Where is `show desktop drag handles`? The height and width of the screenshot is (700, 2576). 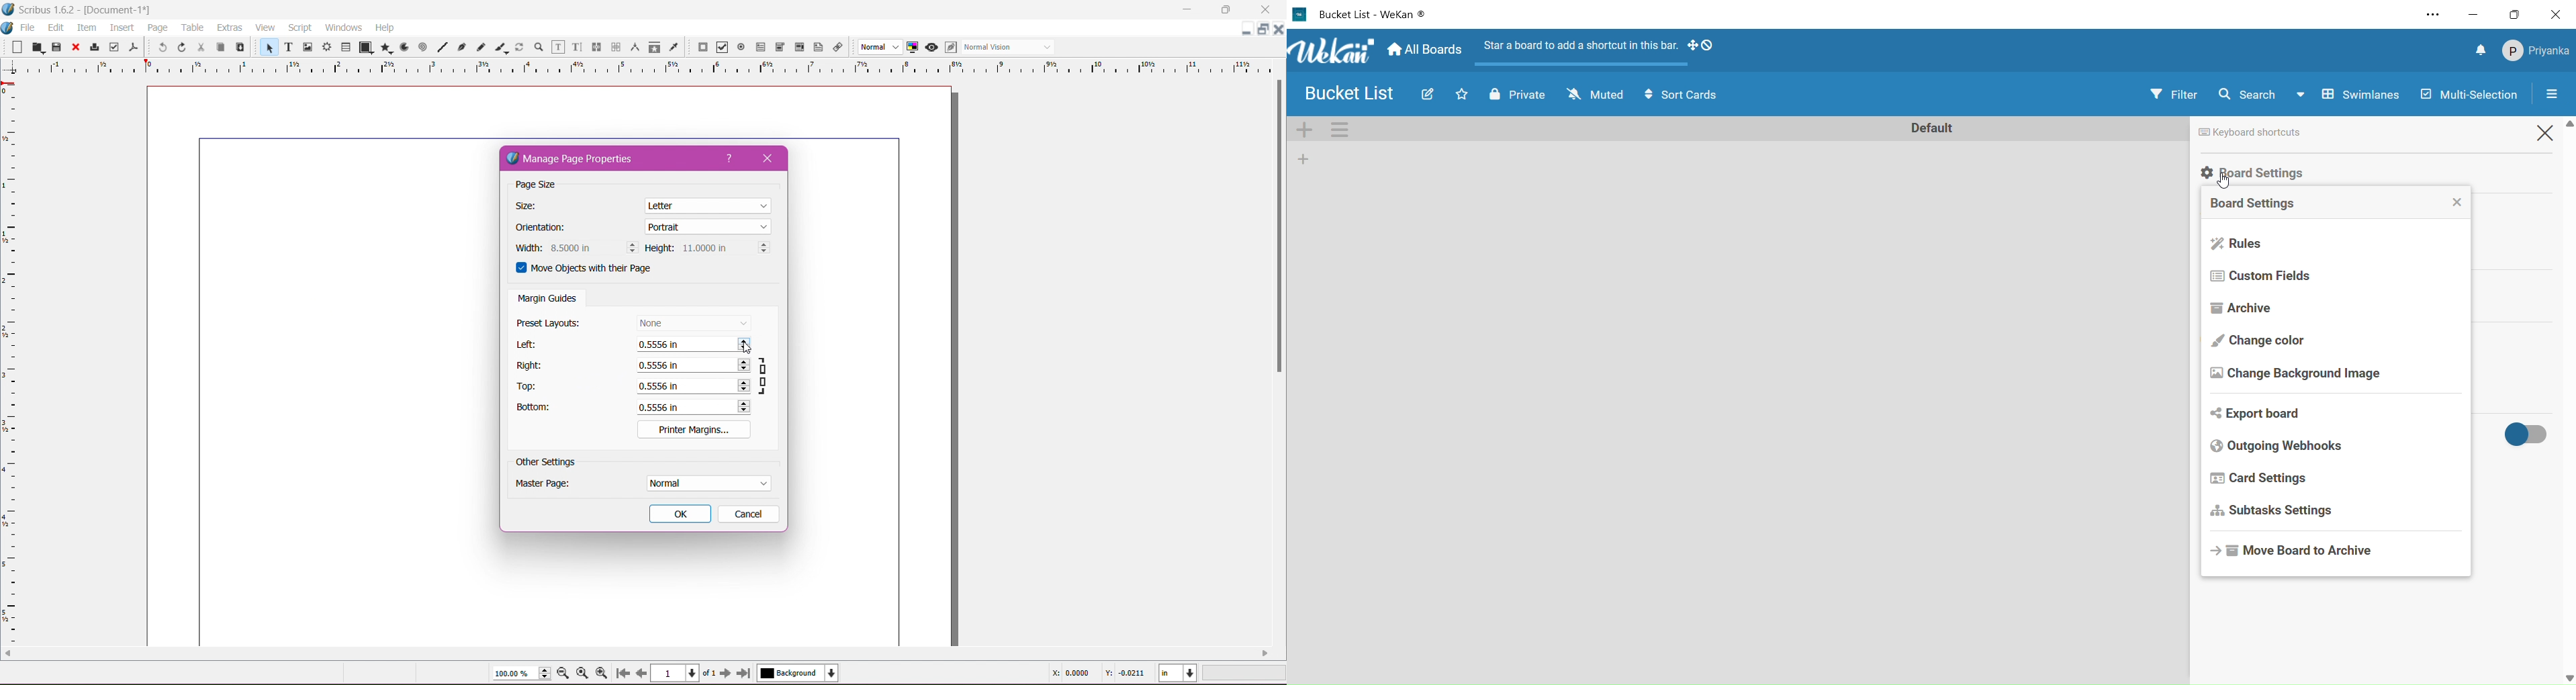
show desktop drag handles is located at coordinates (1705, 46).